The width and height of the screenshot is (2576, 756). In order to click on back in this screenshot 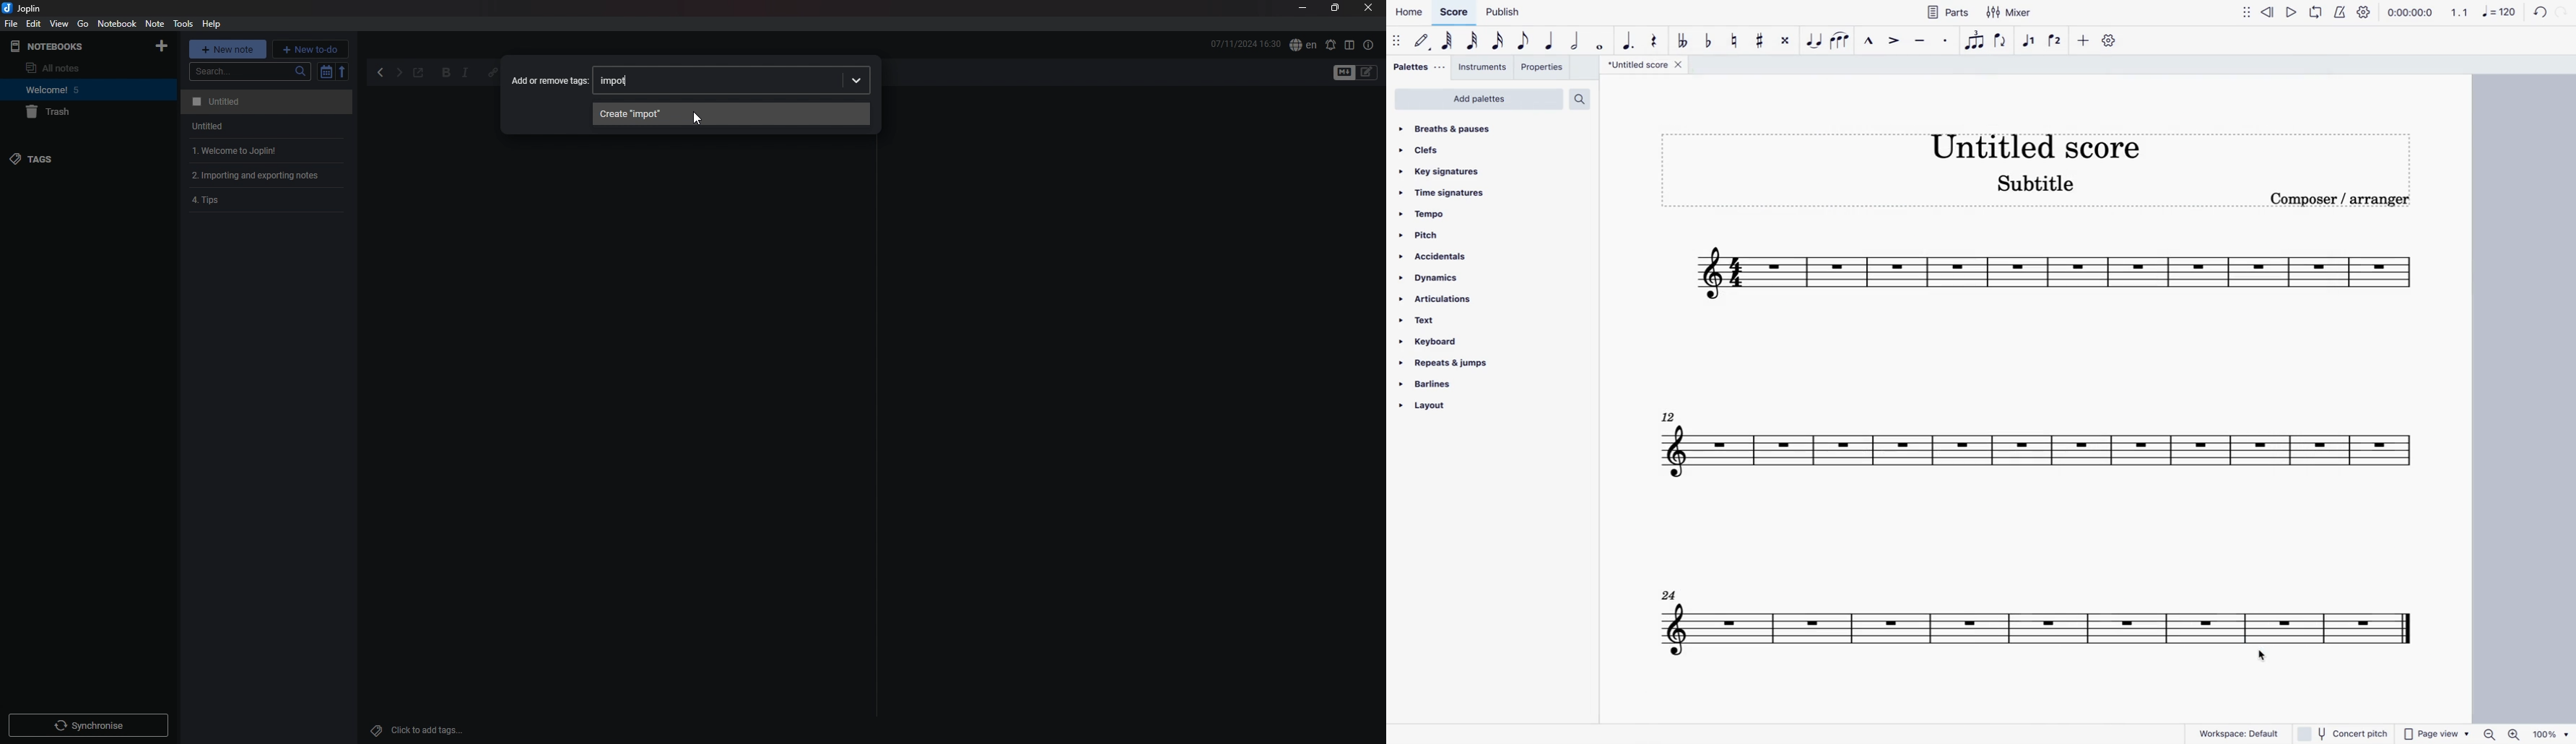, I will do `click(382, 73)`.